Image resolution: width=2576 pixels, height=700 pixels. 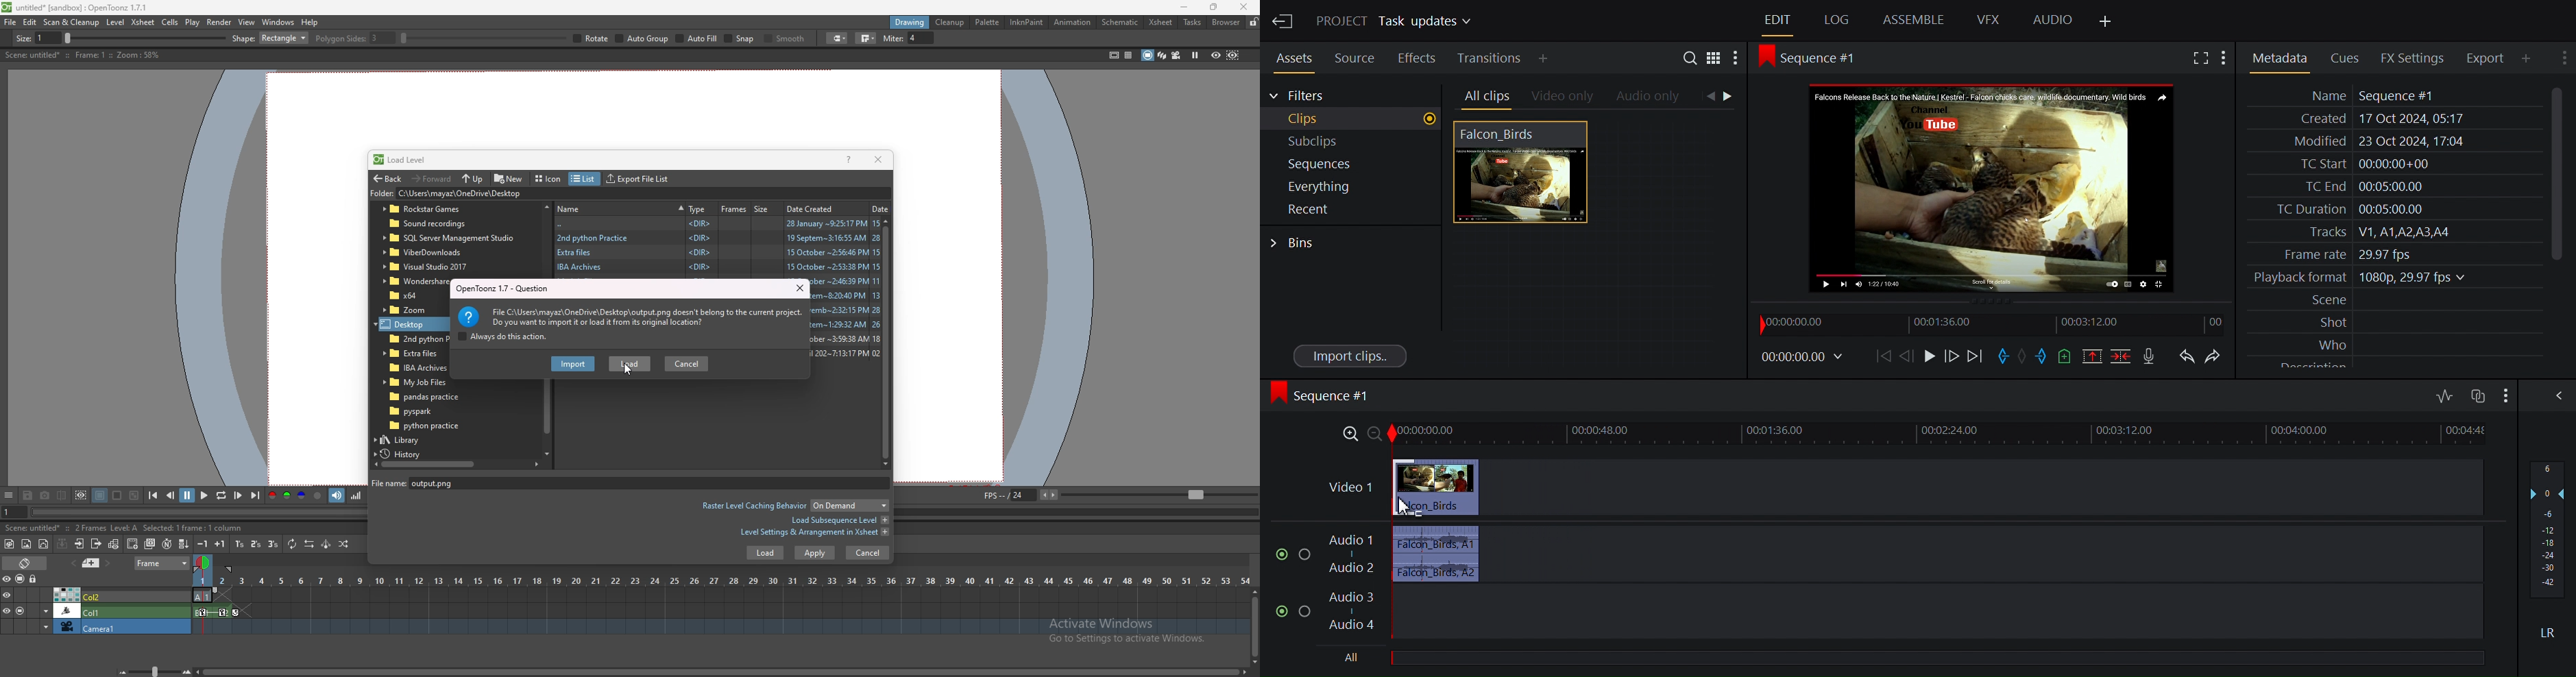 What do you see at coordinates (2022, 356) in the screenshot?
I see `Clear marks` at bounding box center [2022, 356].